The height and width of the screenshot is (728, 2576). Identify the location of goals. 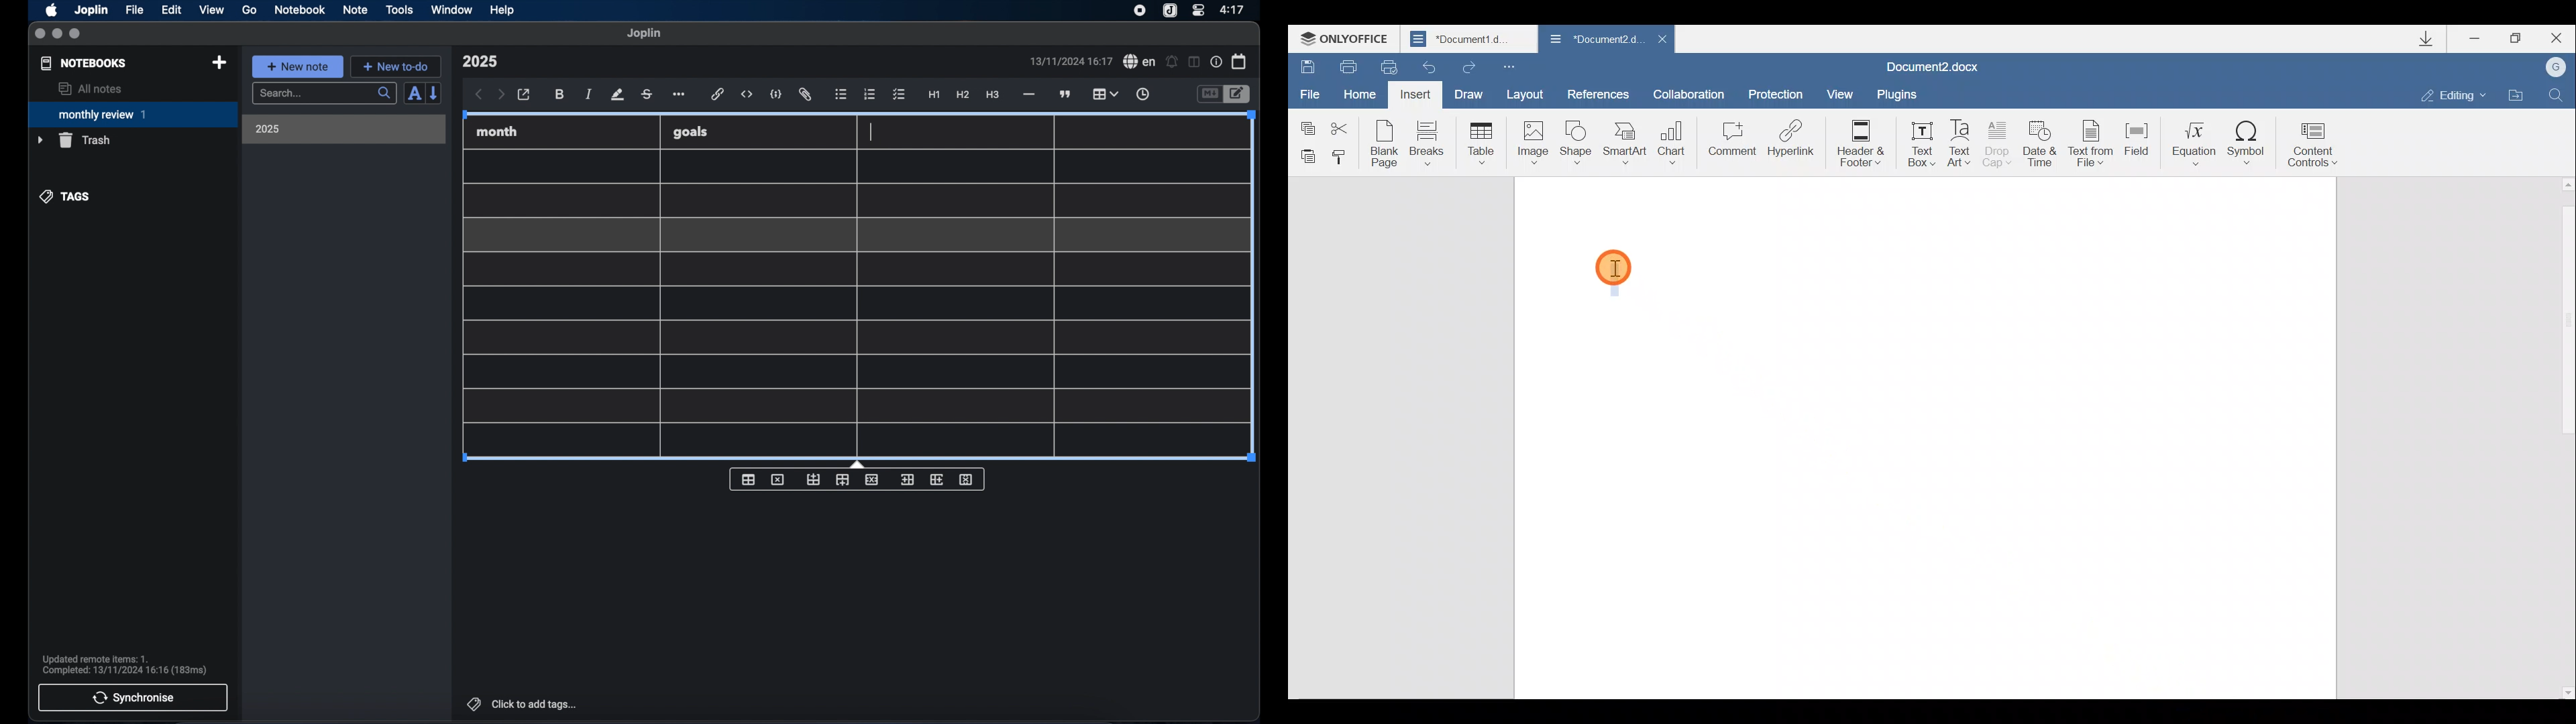
(690, 131).